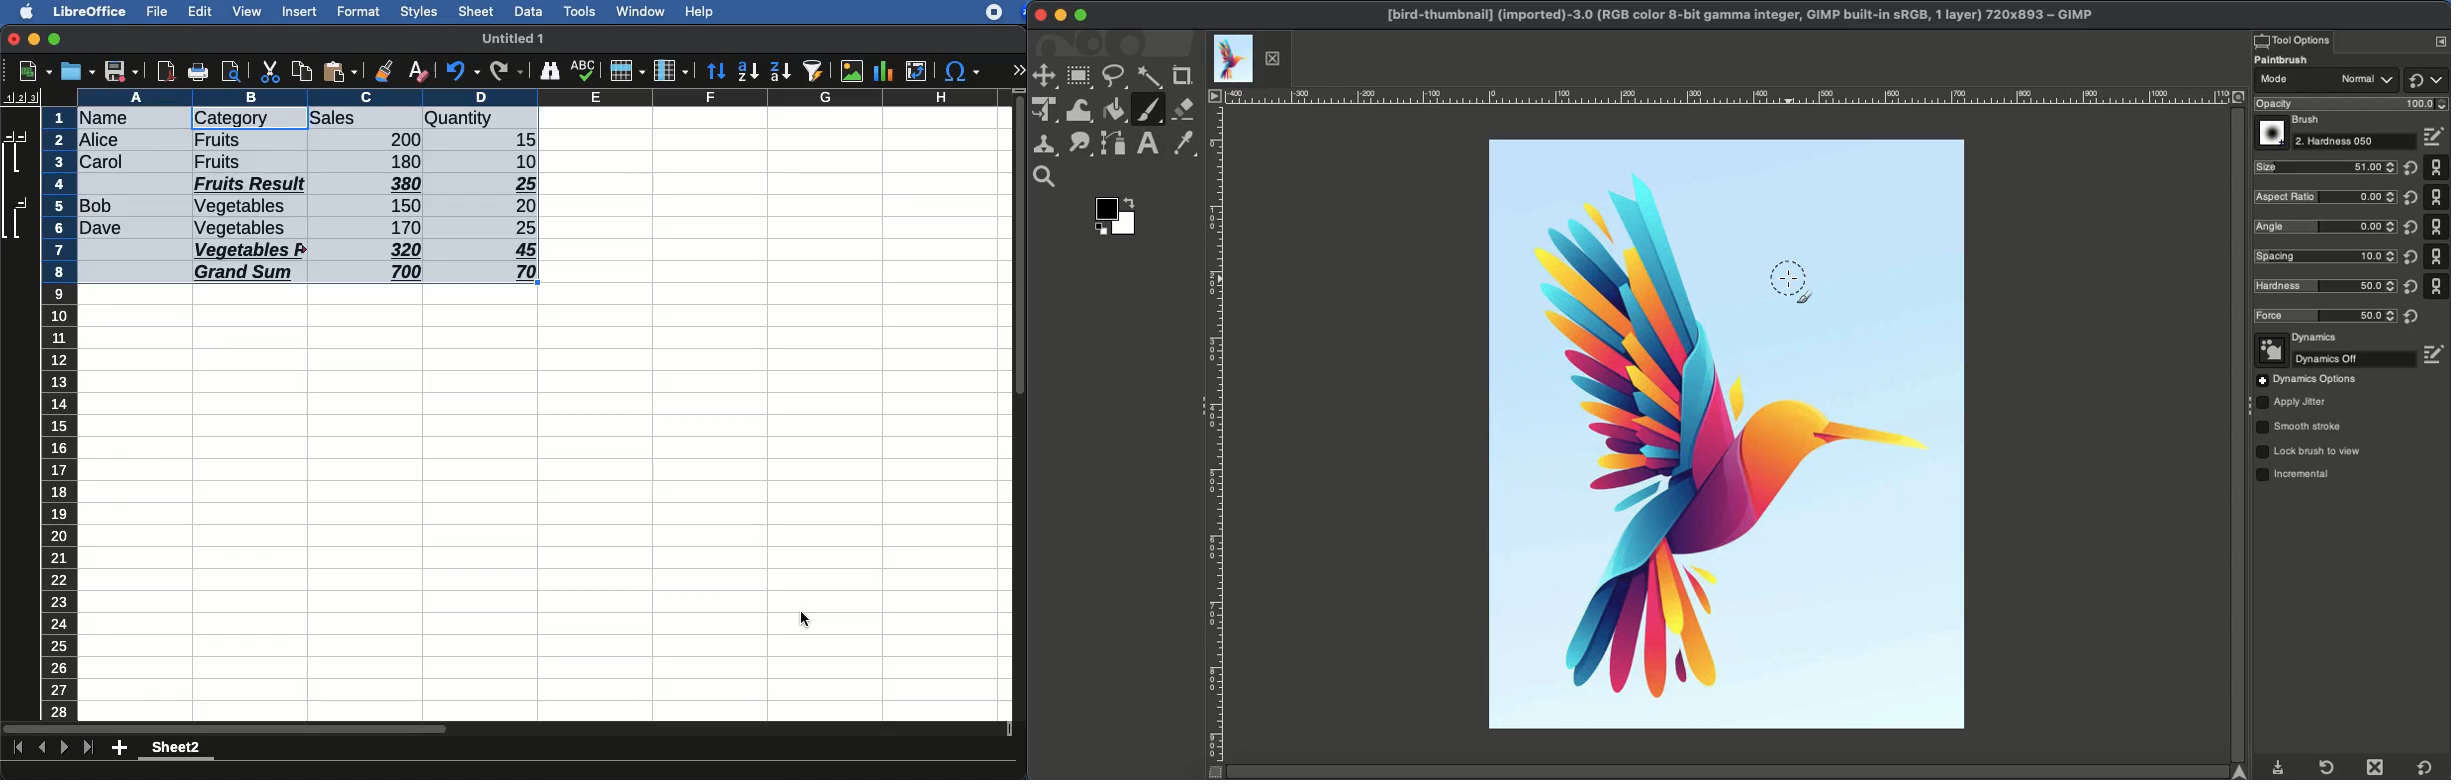 Image resolution: width=2464 pixels, height=784 pixels. Describe the element at coordinates (91, 11) in the screenshot. I see `libreoffice` at that location.